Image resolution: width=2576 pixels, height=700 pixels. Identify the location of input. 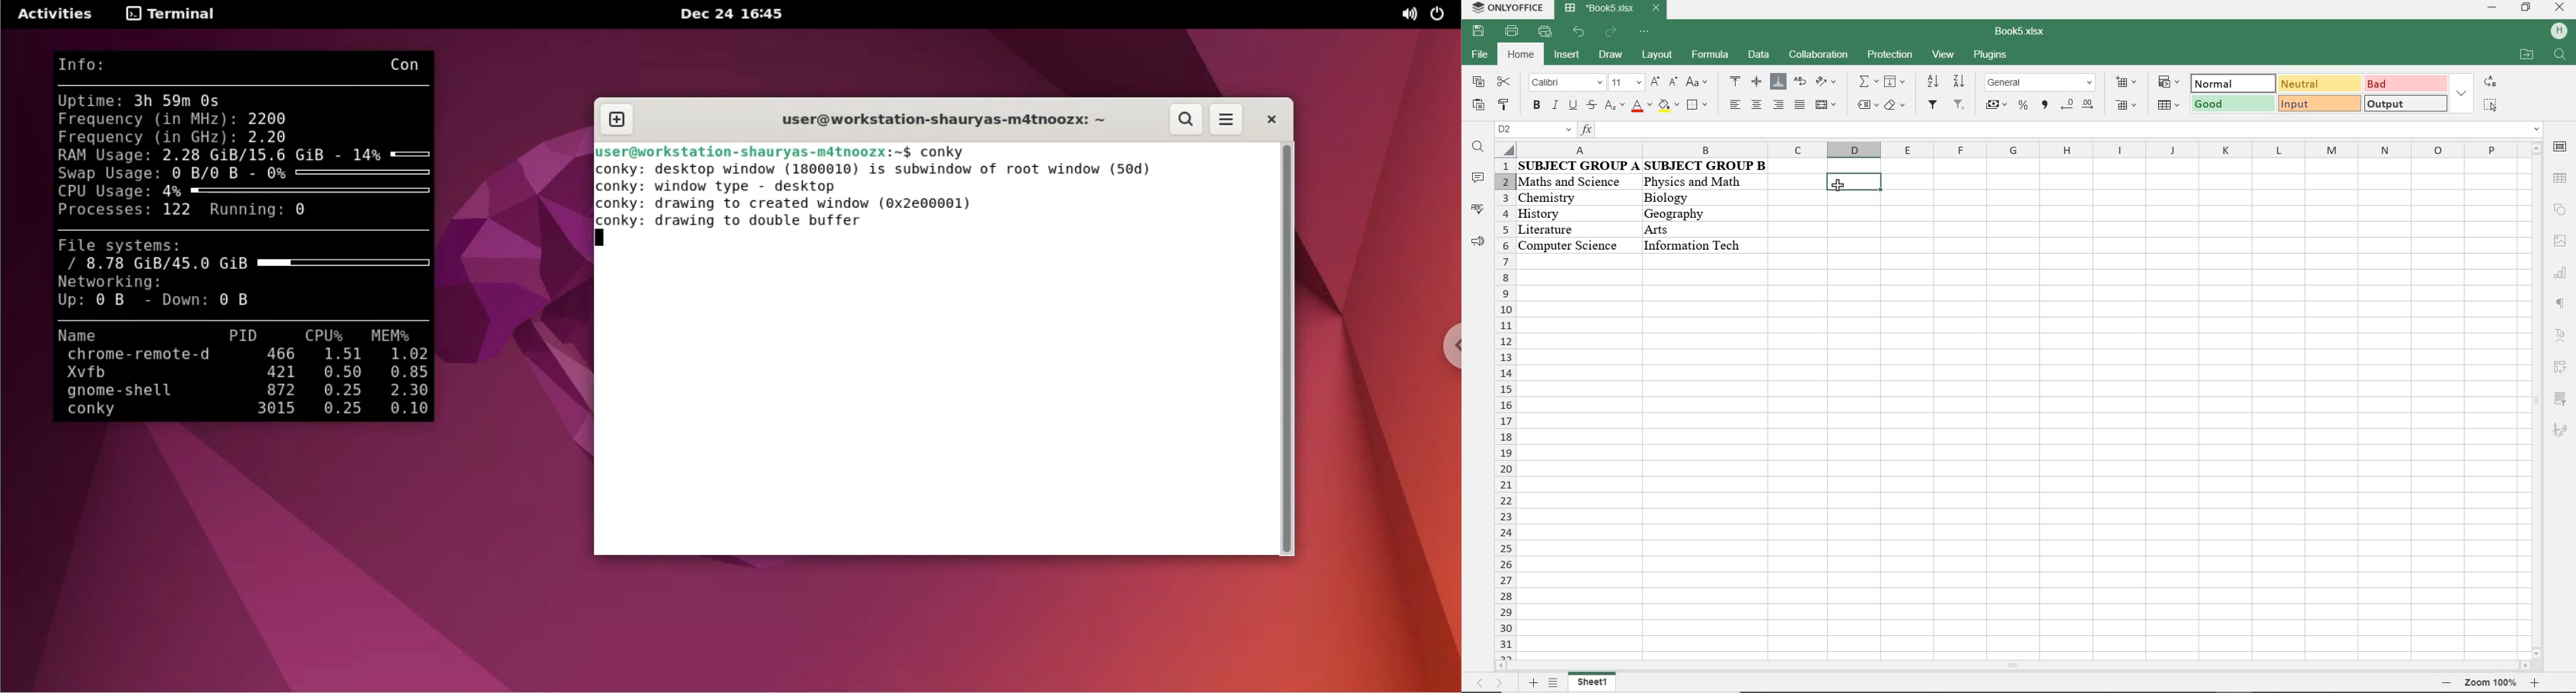
(2318, 103).